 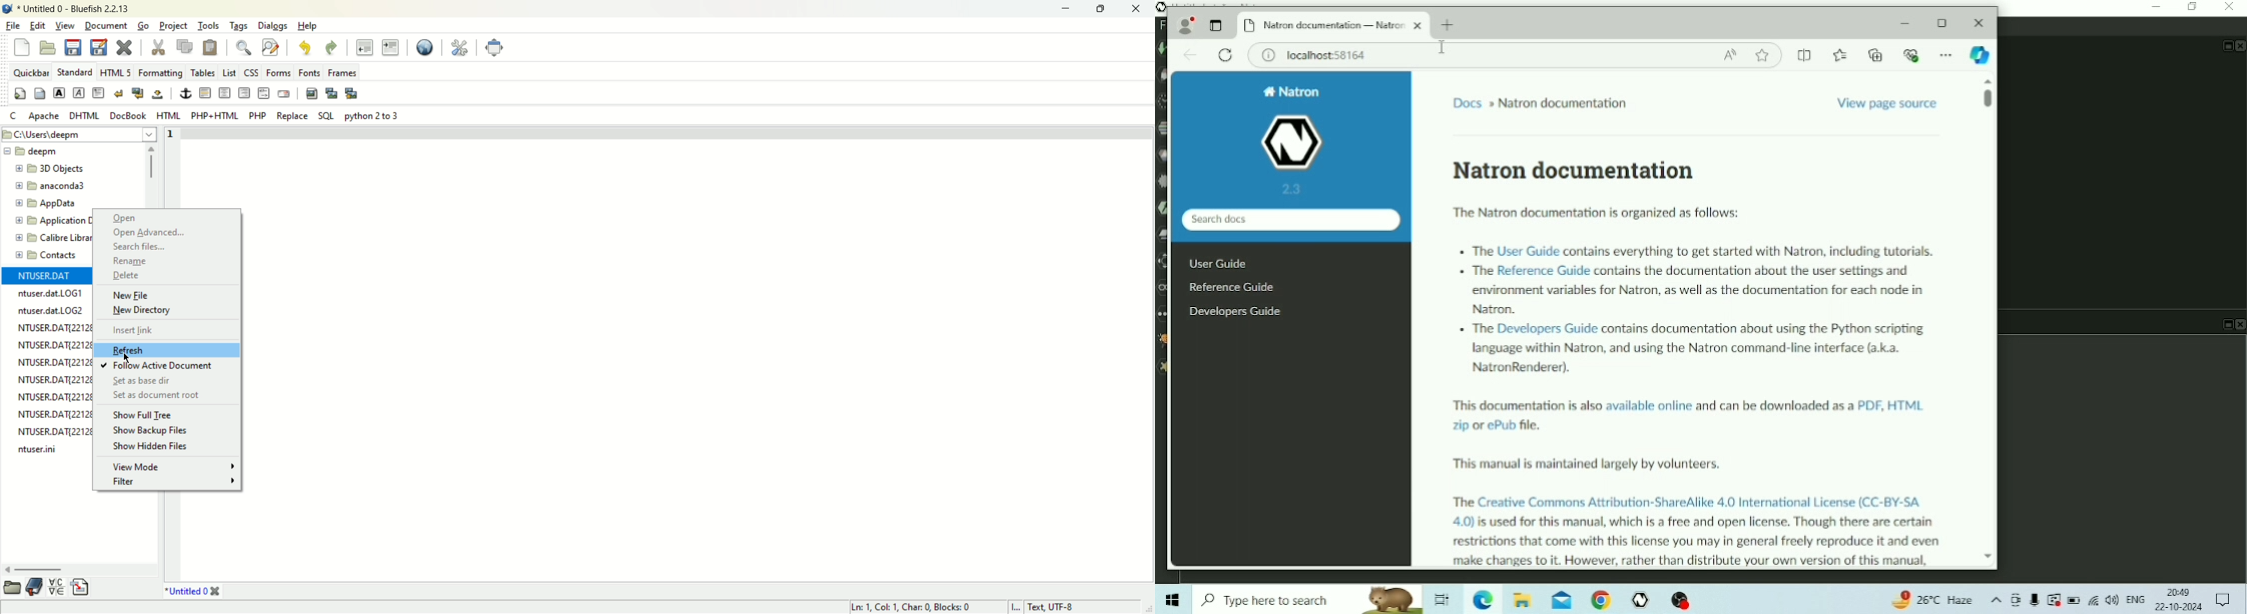 I want to click on follow active document, so click(x=158, y=365).